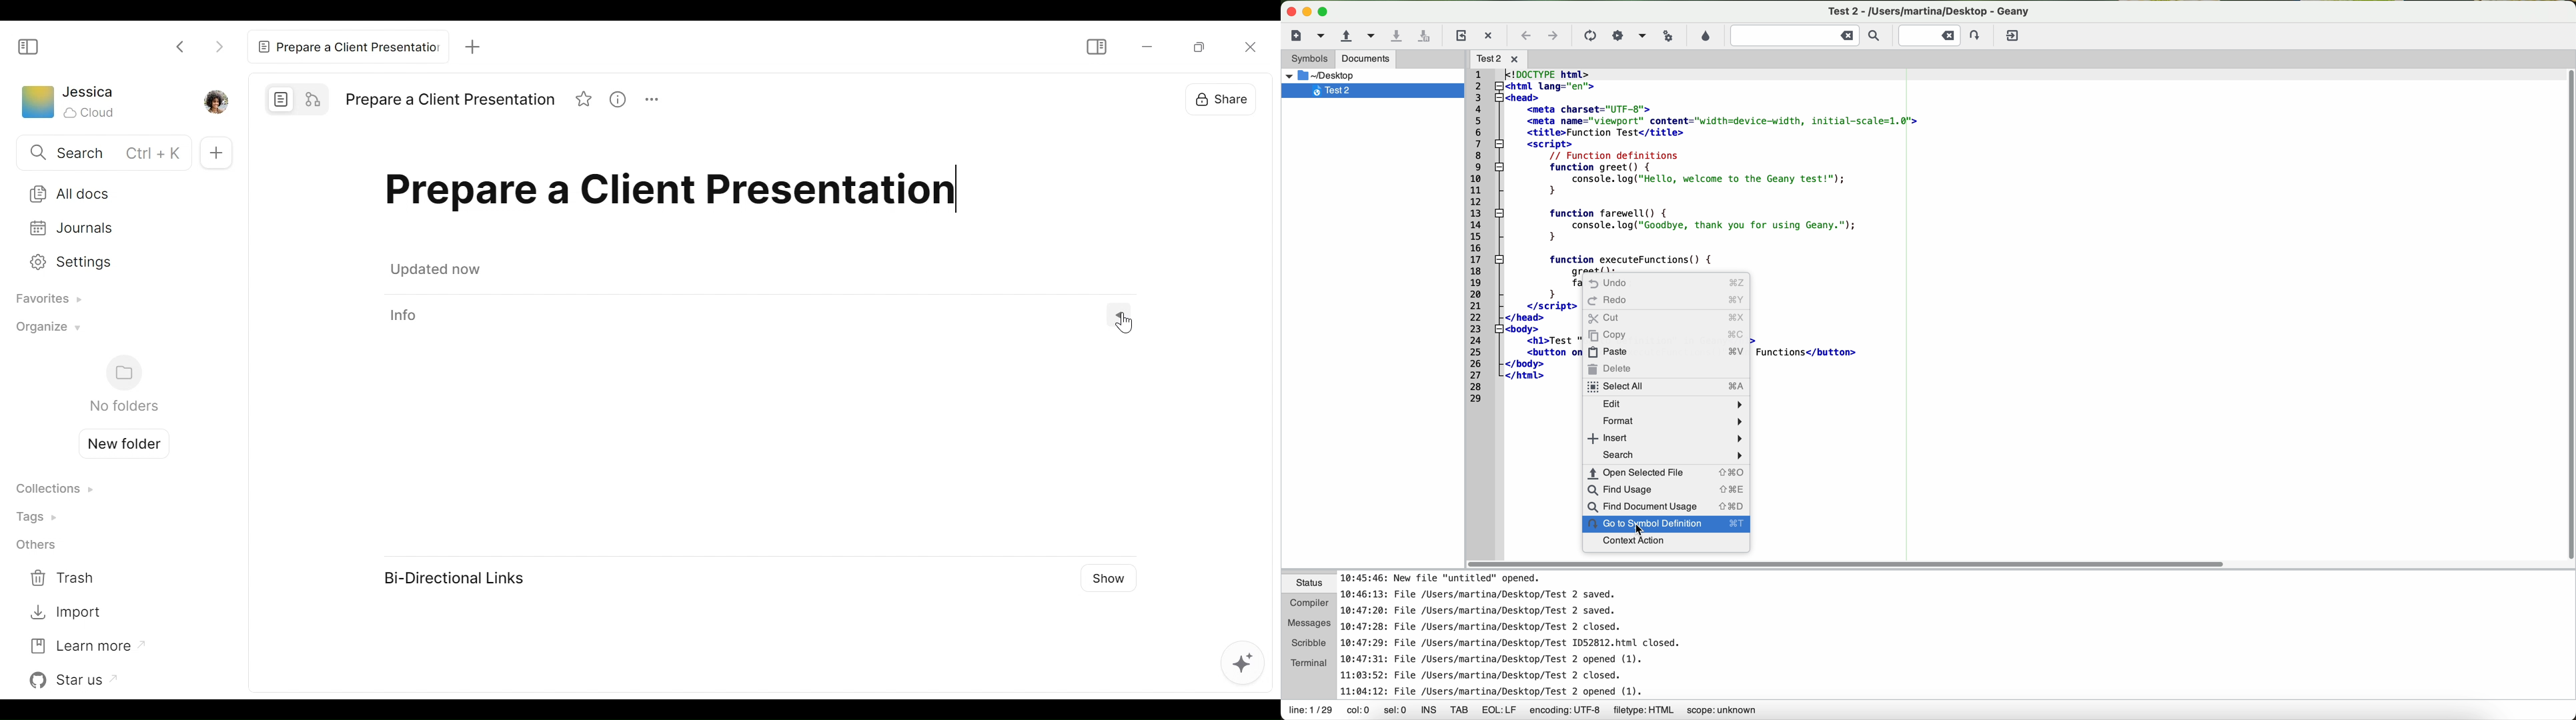  I want to click on edit, so click(1668, 404).